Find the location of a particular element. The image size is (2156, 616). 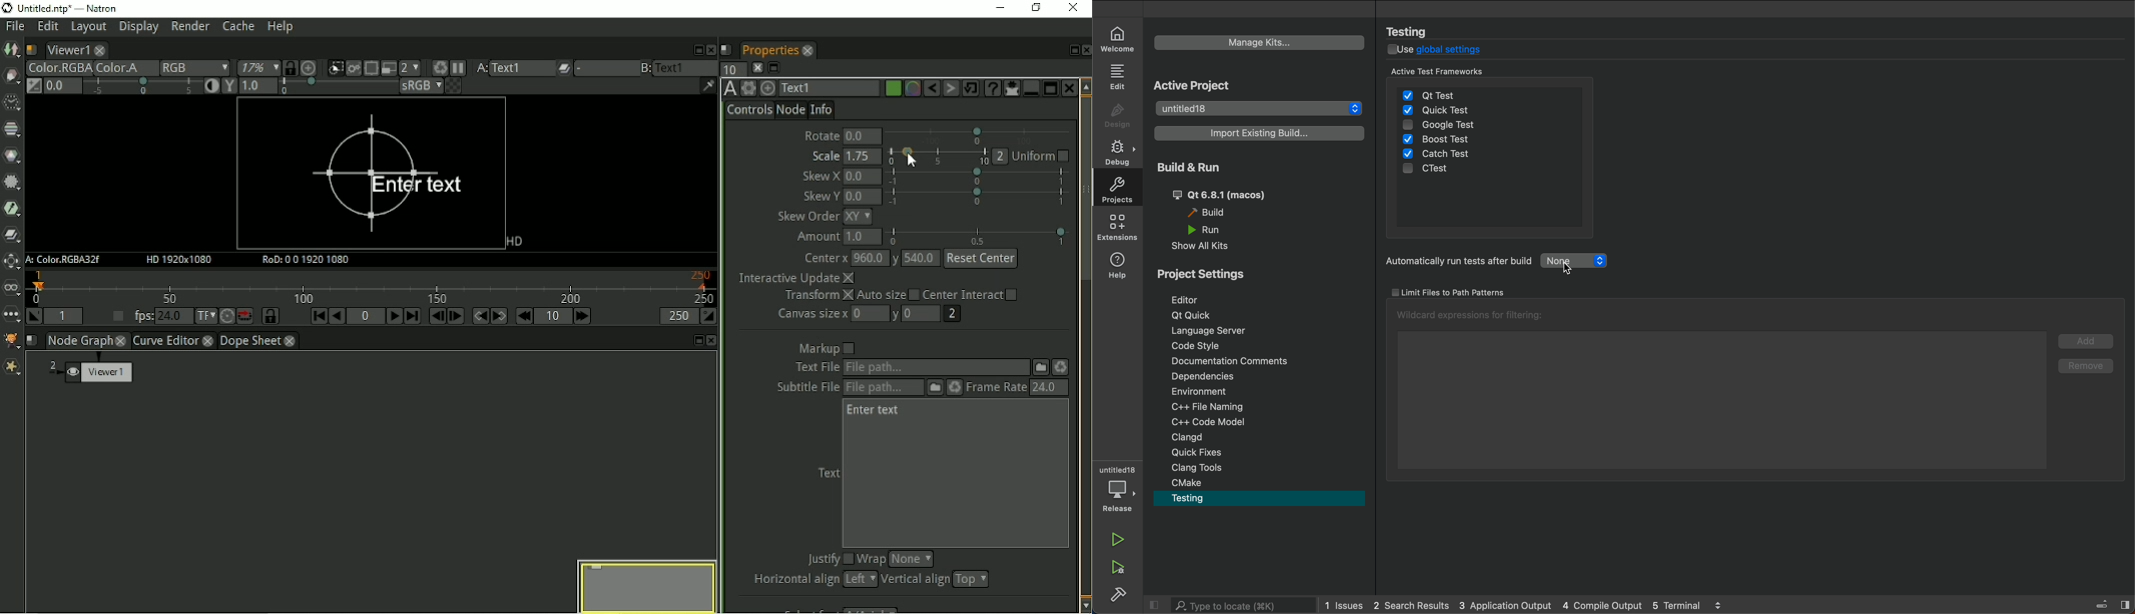

import existing build is located at coordinates (1255, 132).